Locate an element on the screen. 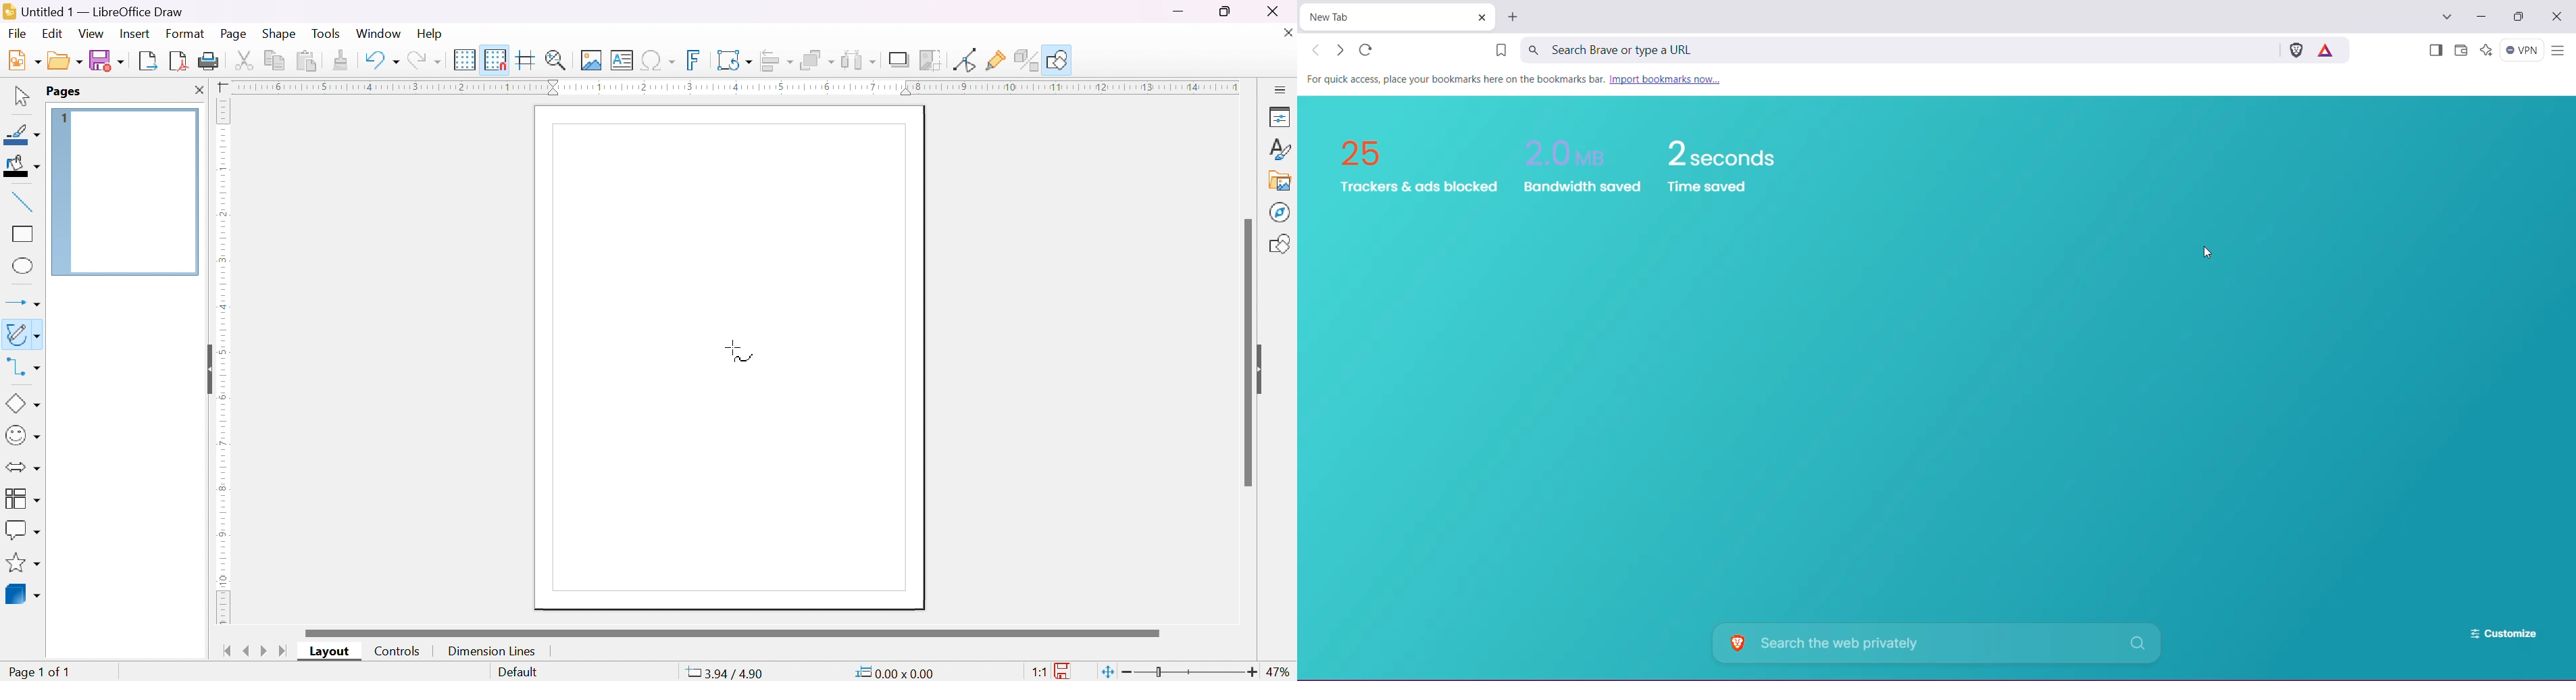  Click to go forward, hold to see history is located at coordinates (1339, 50).